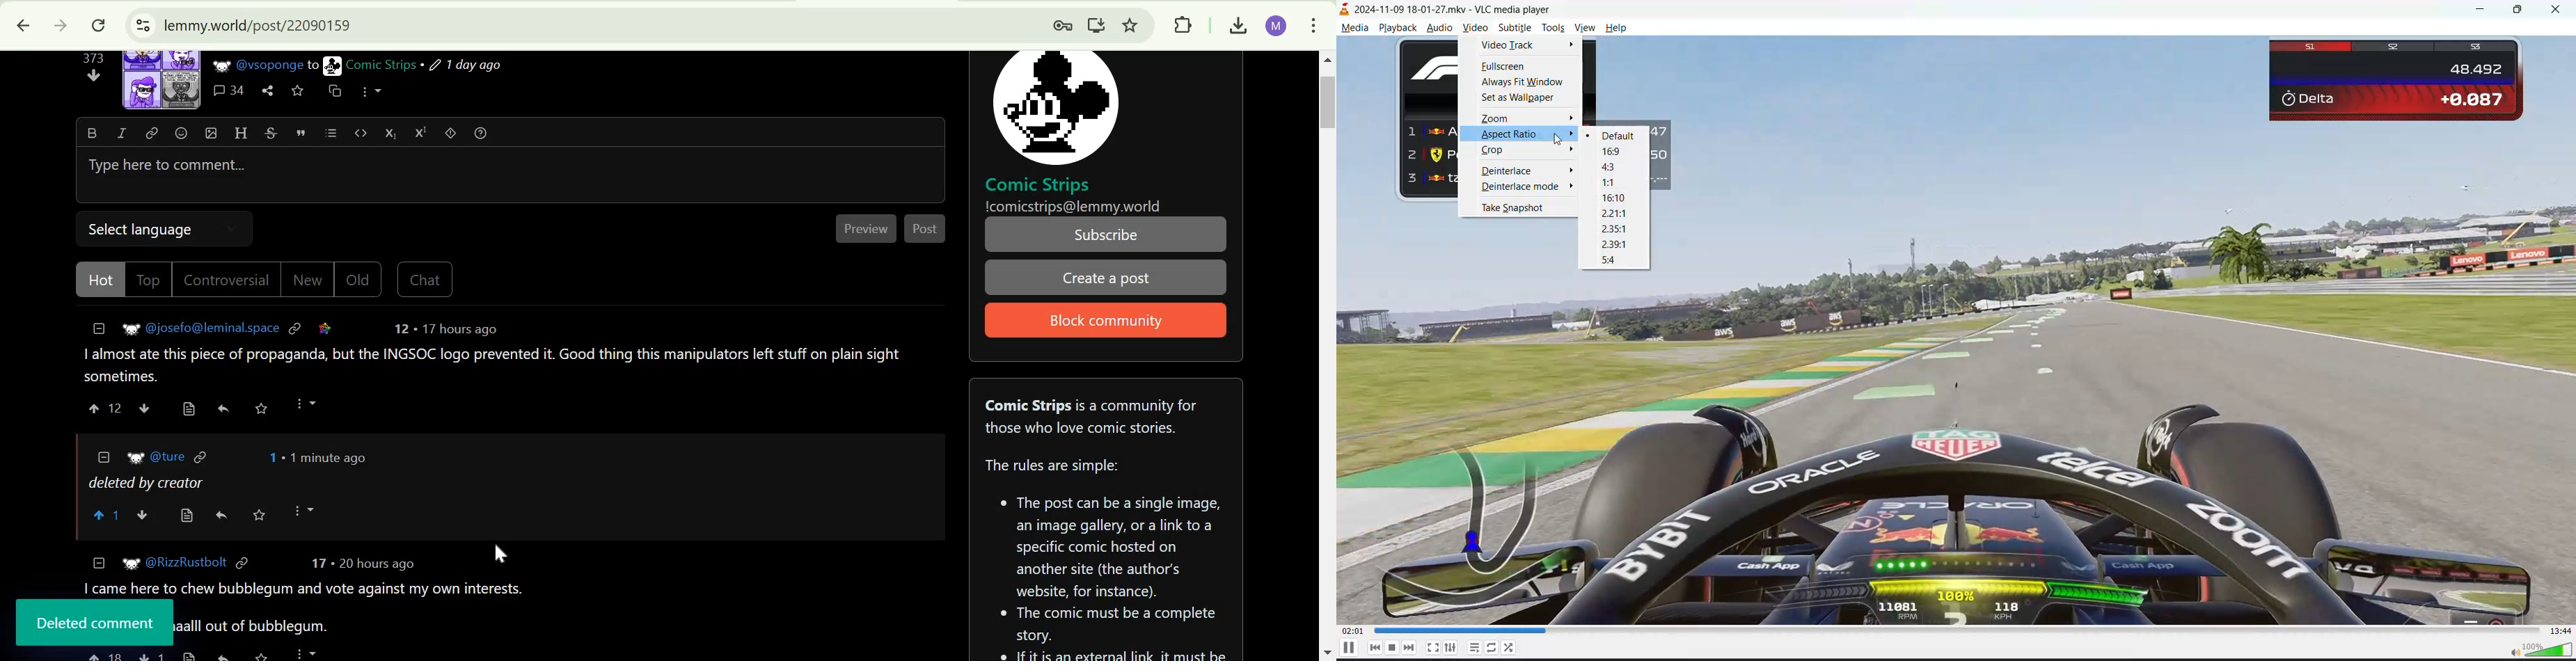 The width and height of the screenshot is (2576, 672). What do you see at coordinates (147, 226) in the screenshot?
I see `Select language` at bounding box center [147, 226].